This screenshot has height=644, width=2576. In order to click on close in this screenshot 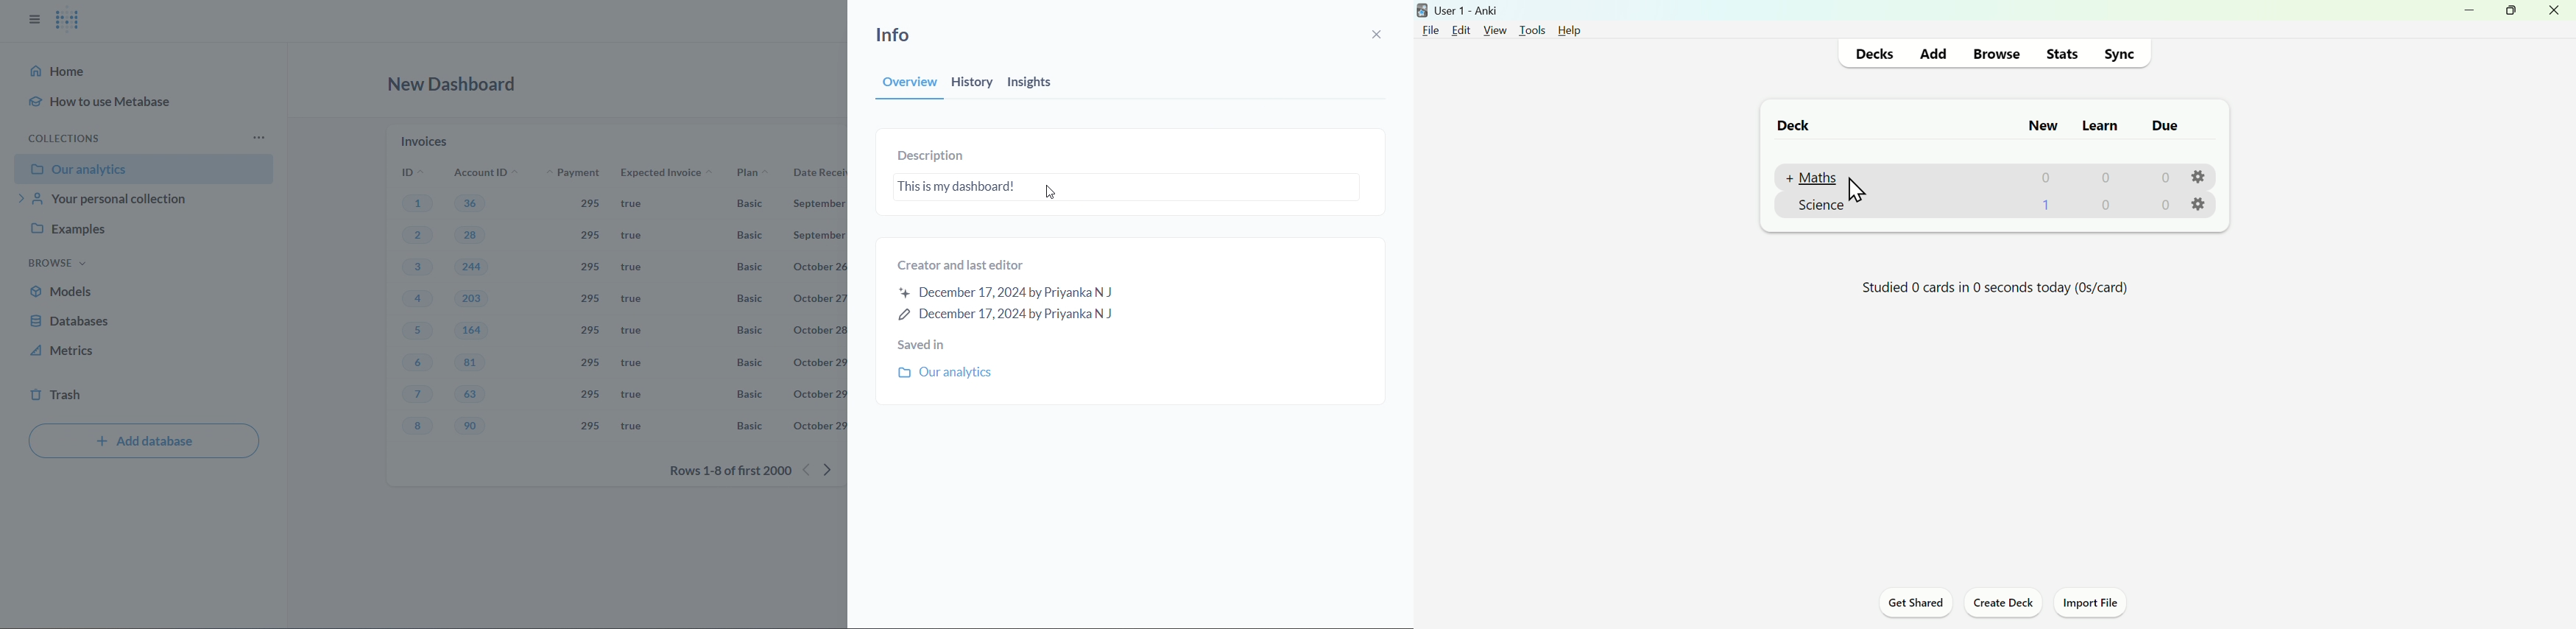, I will do `click(1380, 32)`.